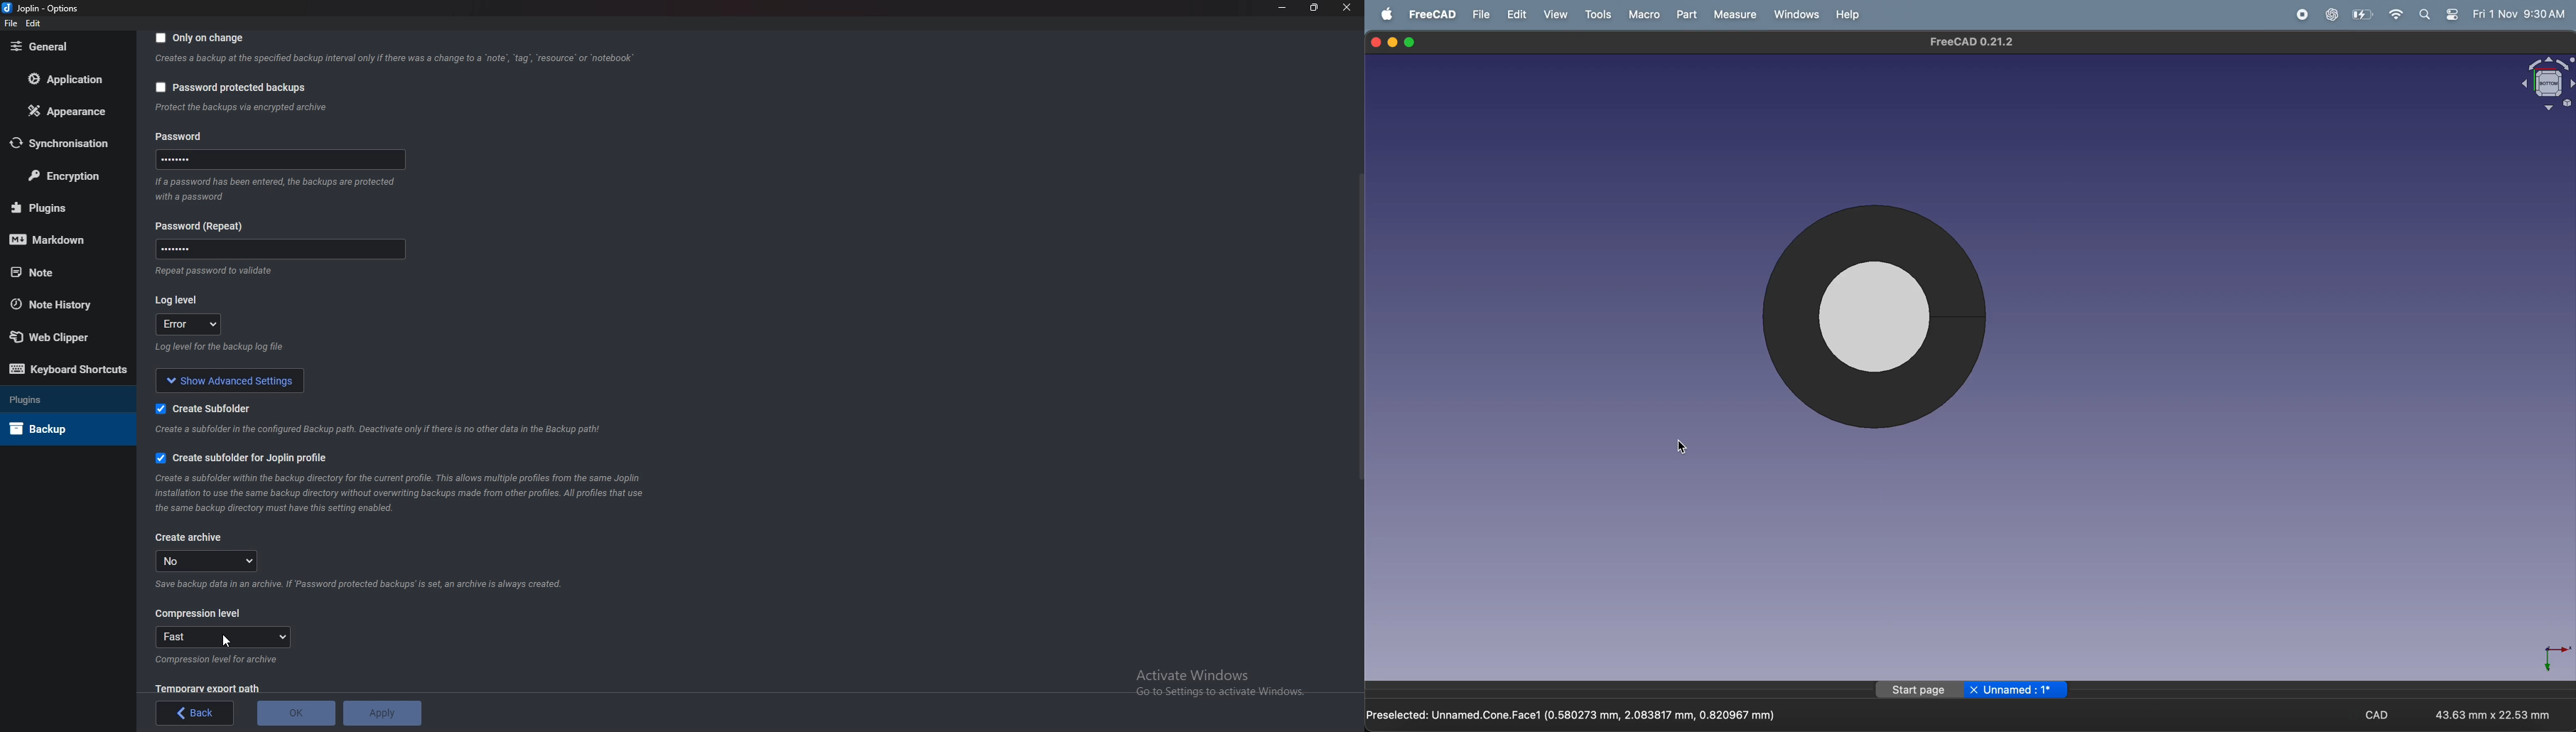 The width and height of the screenshot is (2576, 756). What do you see at coordinates (58, 334) in the screenshot?
I see `Web Clipper` at bounding box center [58, 334].